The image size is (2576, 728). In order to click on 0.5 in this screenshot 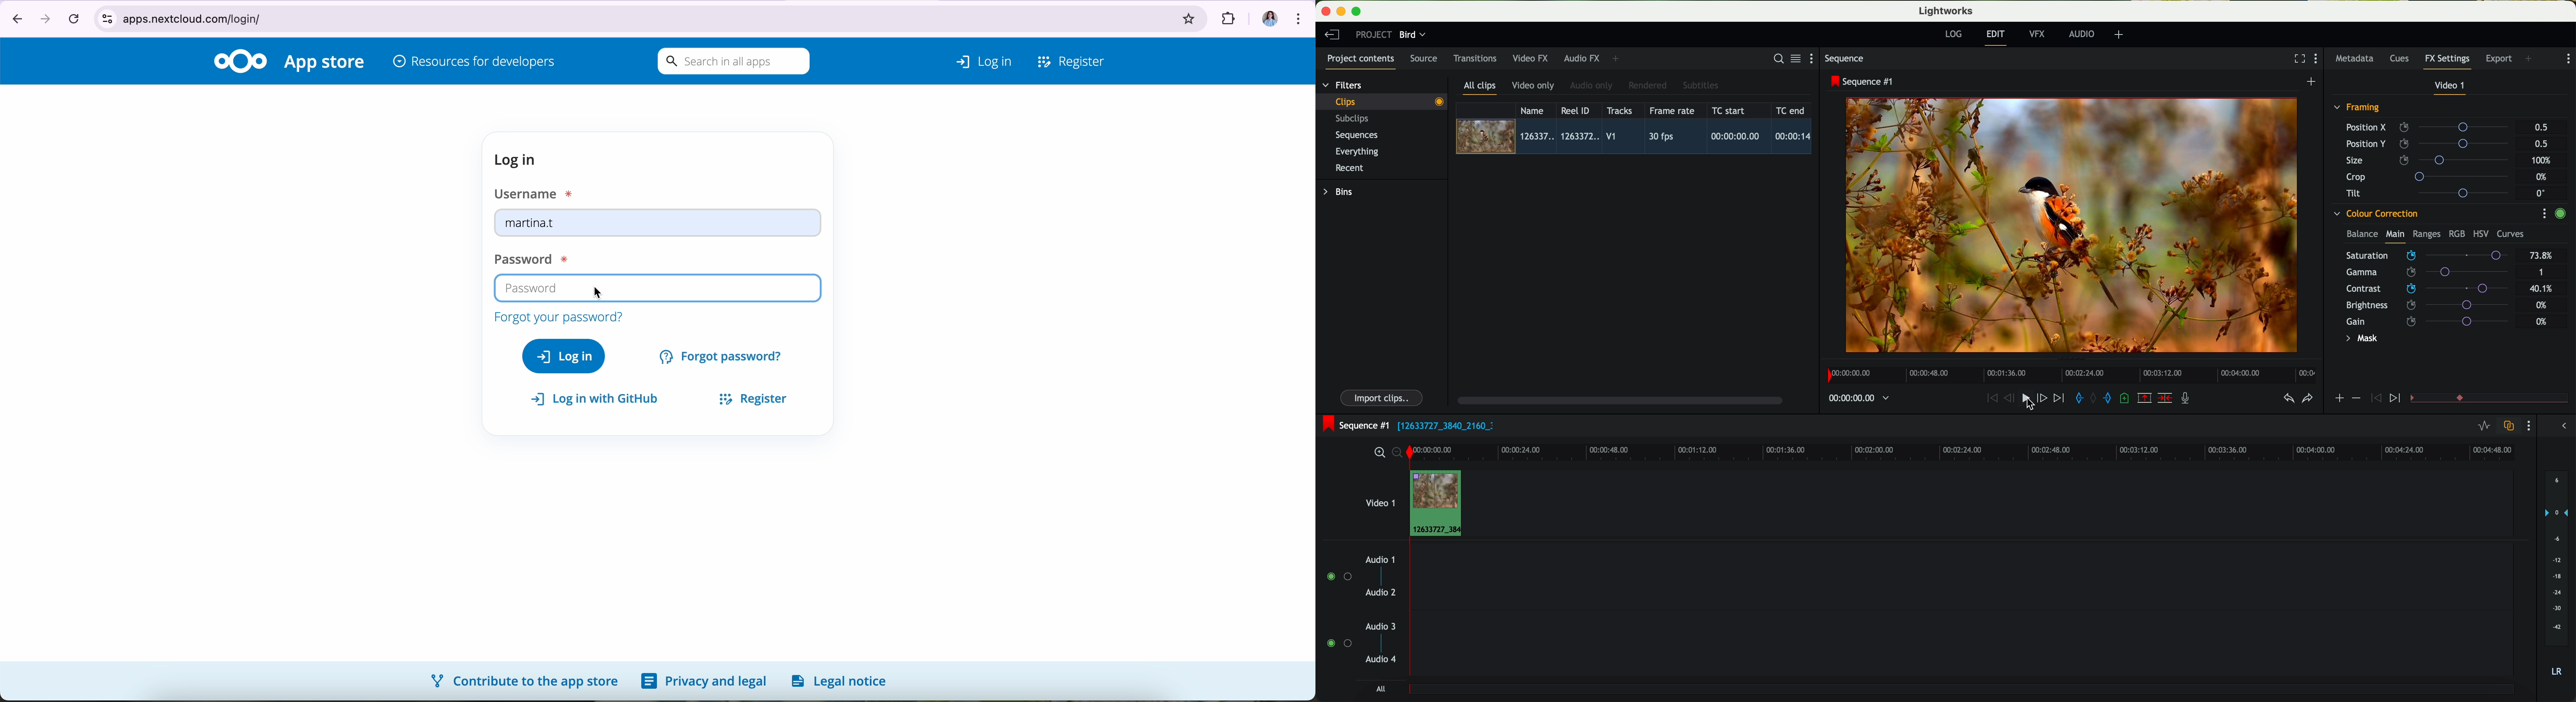, I will do `click(2540, 143)`.